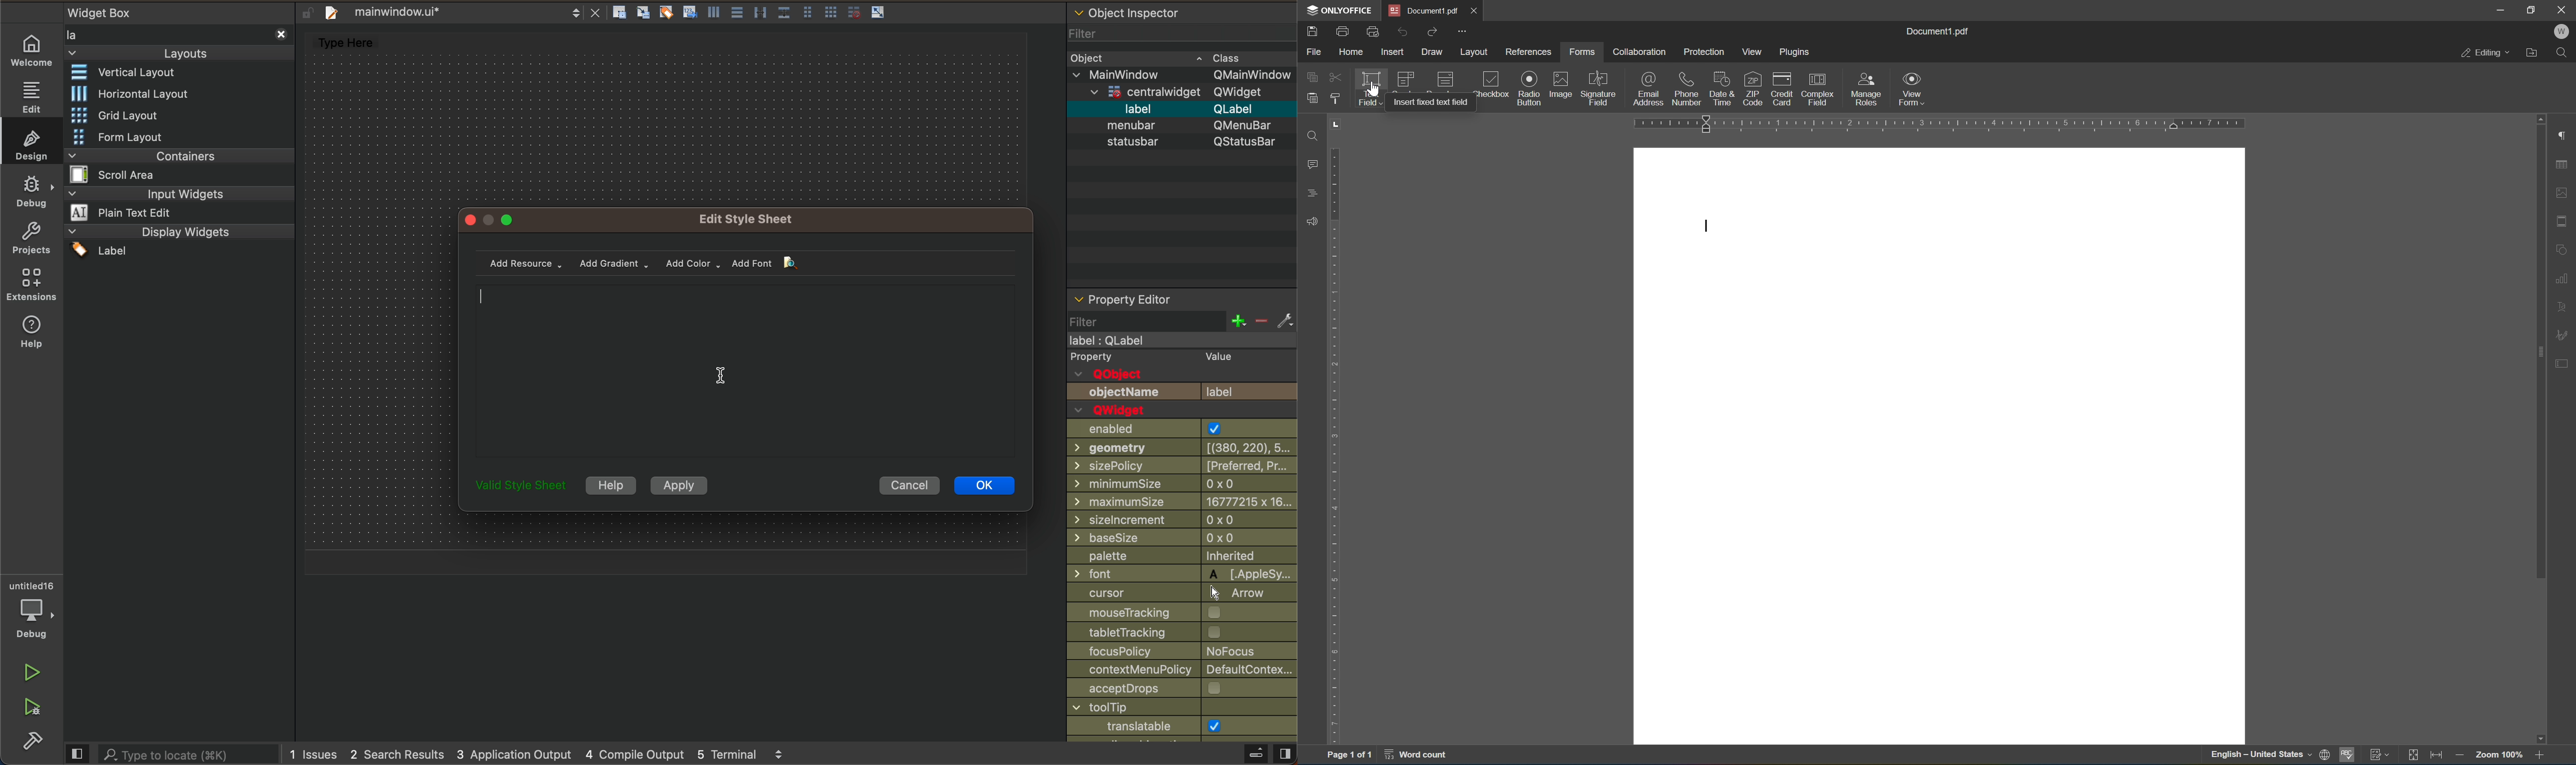 Image resolution: width=2576 pixels, height=784 pixels. I want to click on 5 terminal, so click(745, 754).